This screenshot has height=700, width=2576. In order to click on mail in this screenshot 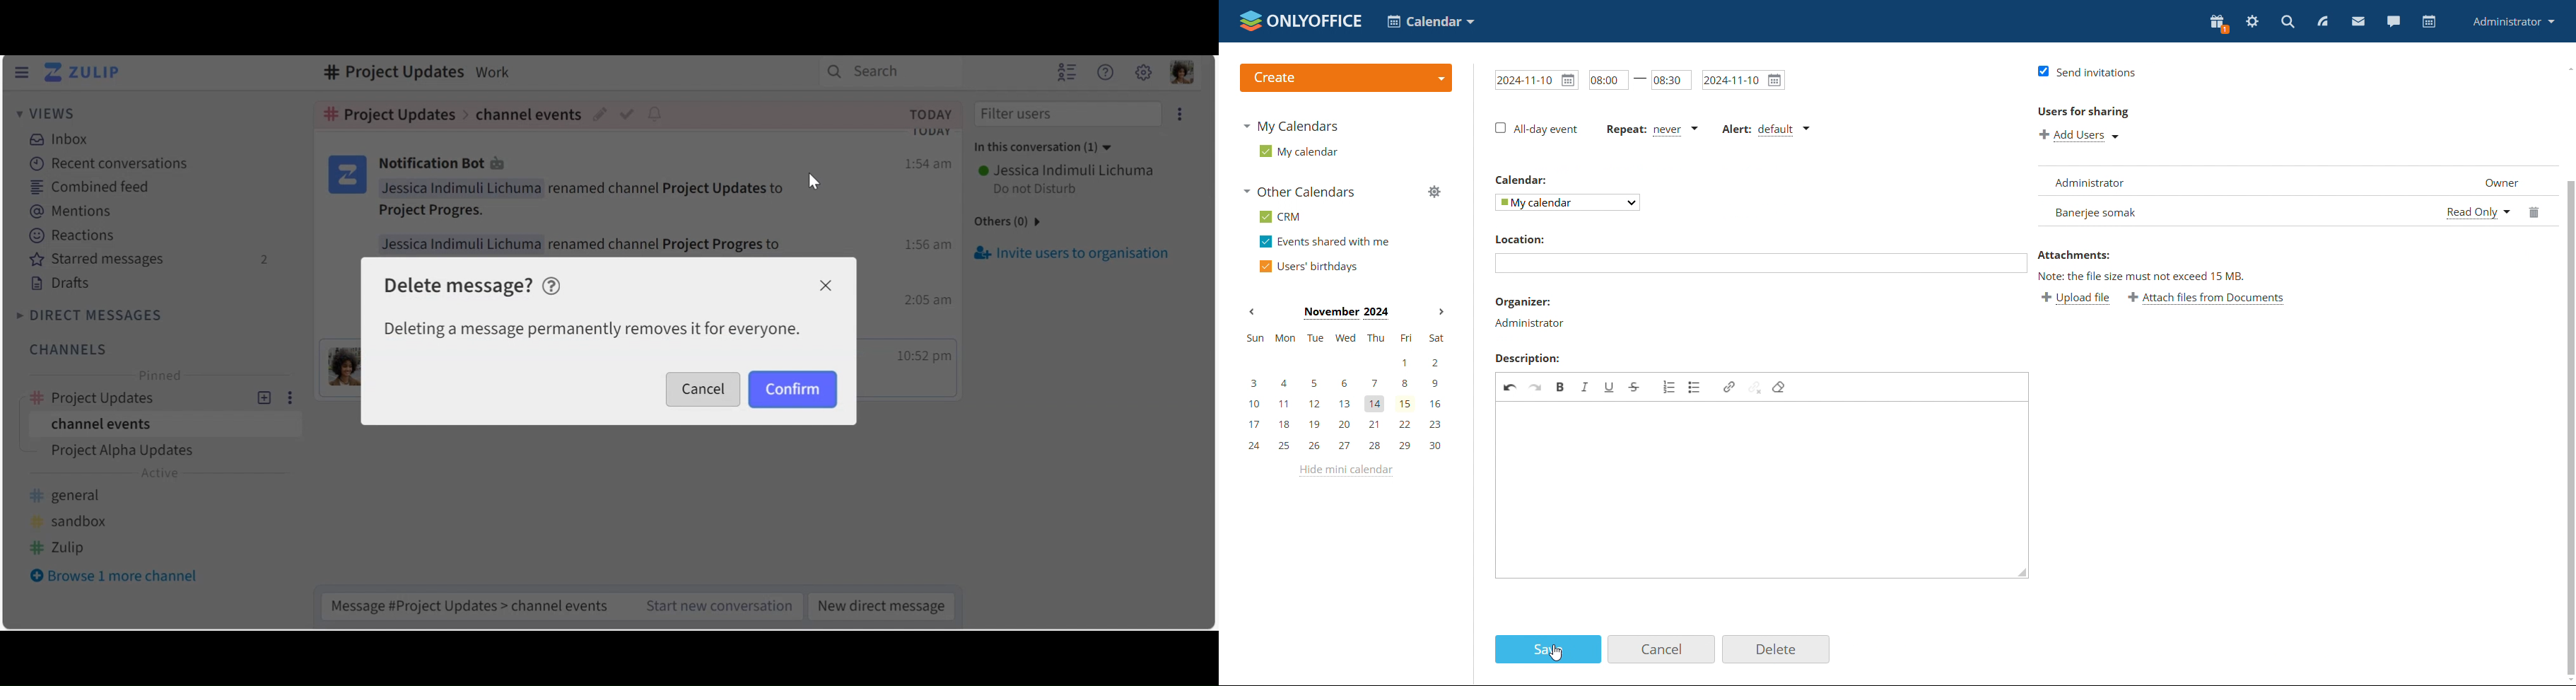, I will do `click(2358, 21)`.